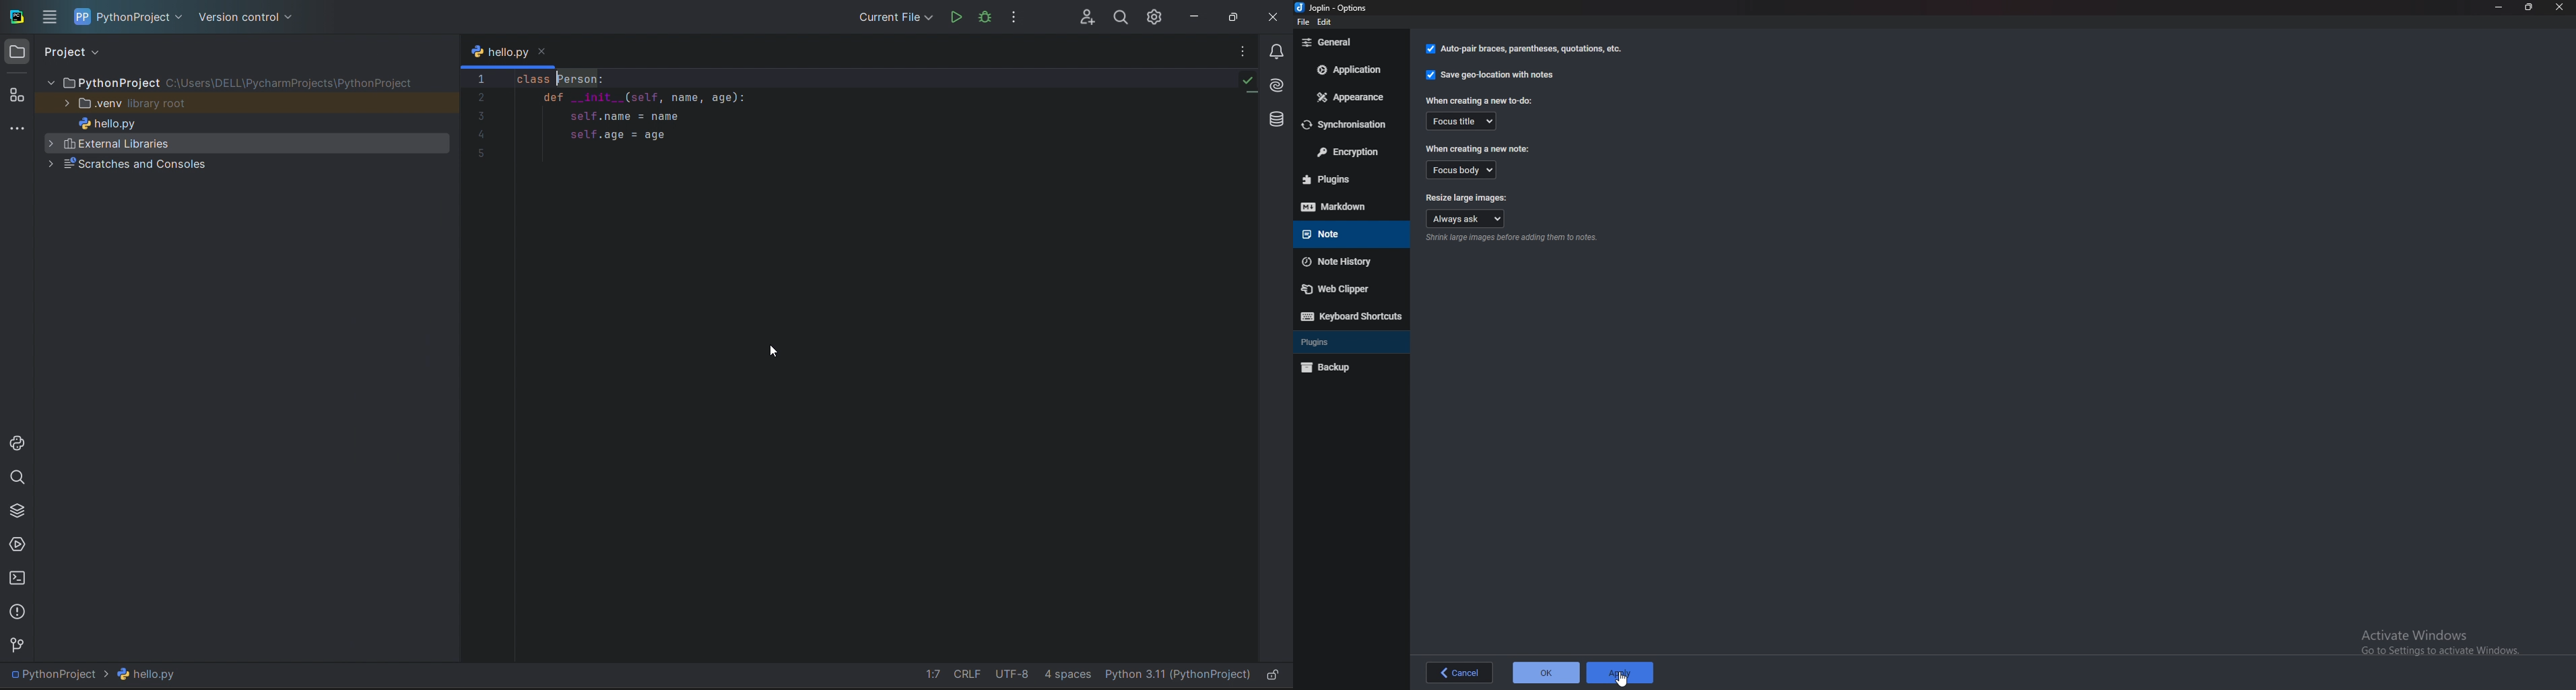 Image resolution: width=2576 pixels, height=700 pixels. What do you see at coordinates (1344, 235) in the screenshot?
I see `note` at bounding box center [1344, 235].